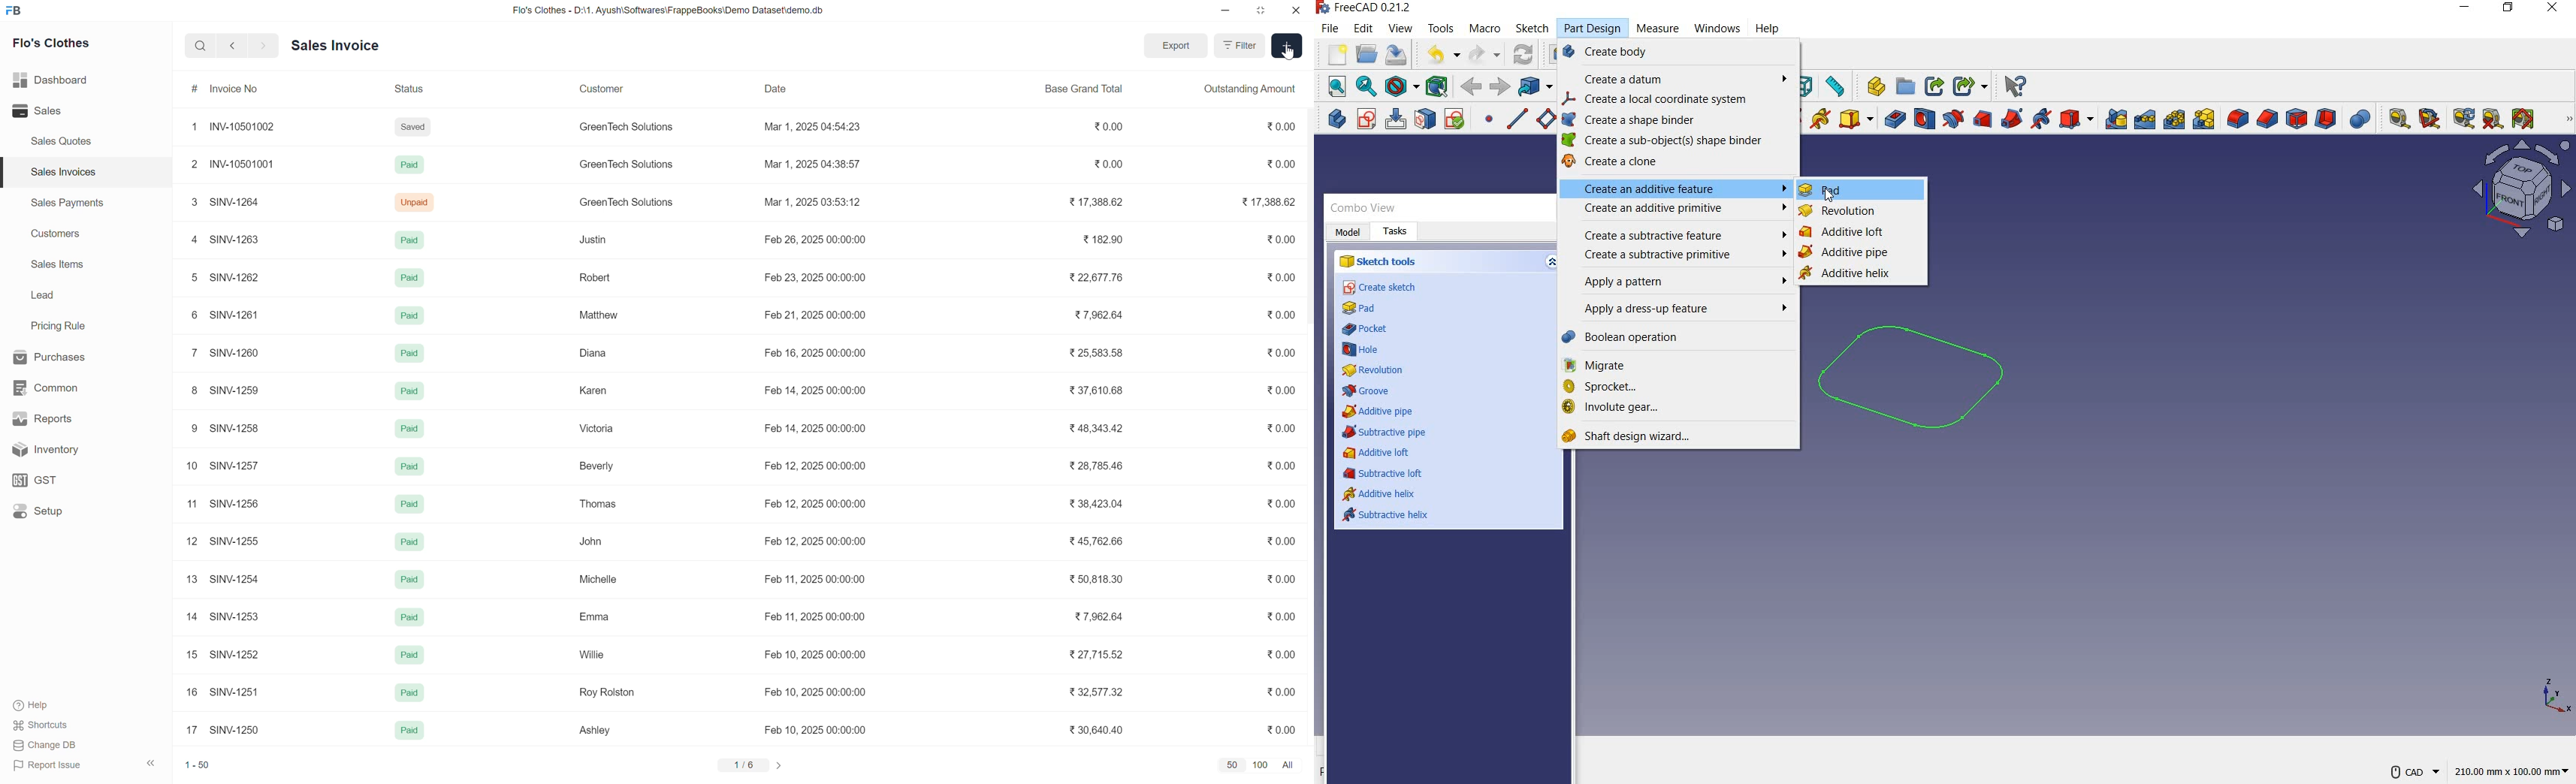  What do you see at coordinates (236, 467) in the screenshot?
I see `SINV-1257` at bounding box center [236, 467].